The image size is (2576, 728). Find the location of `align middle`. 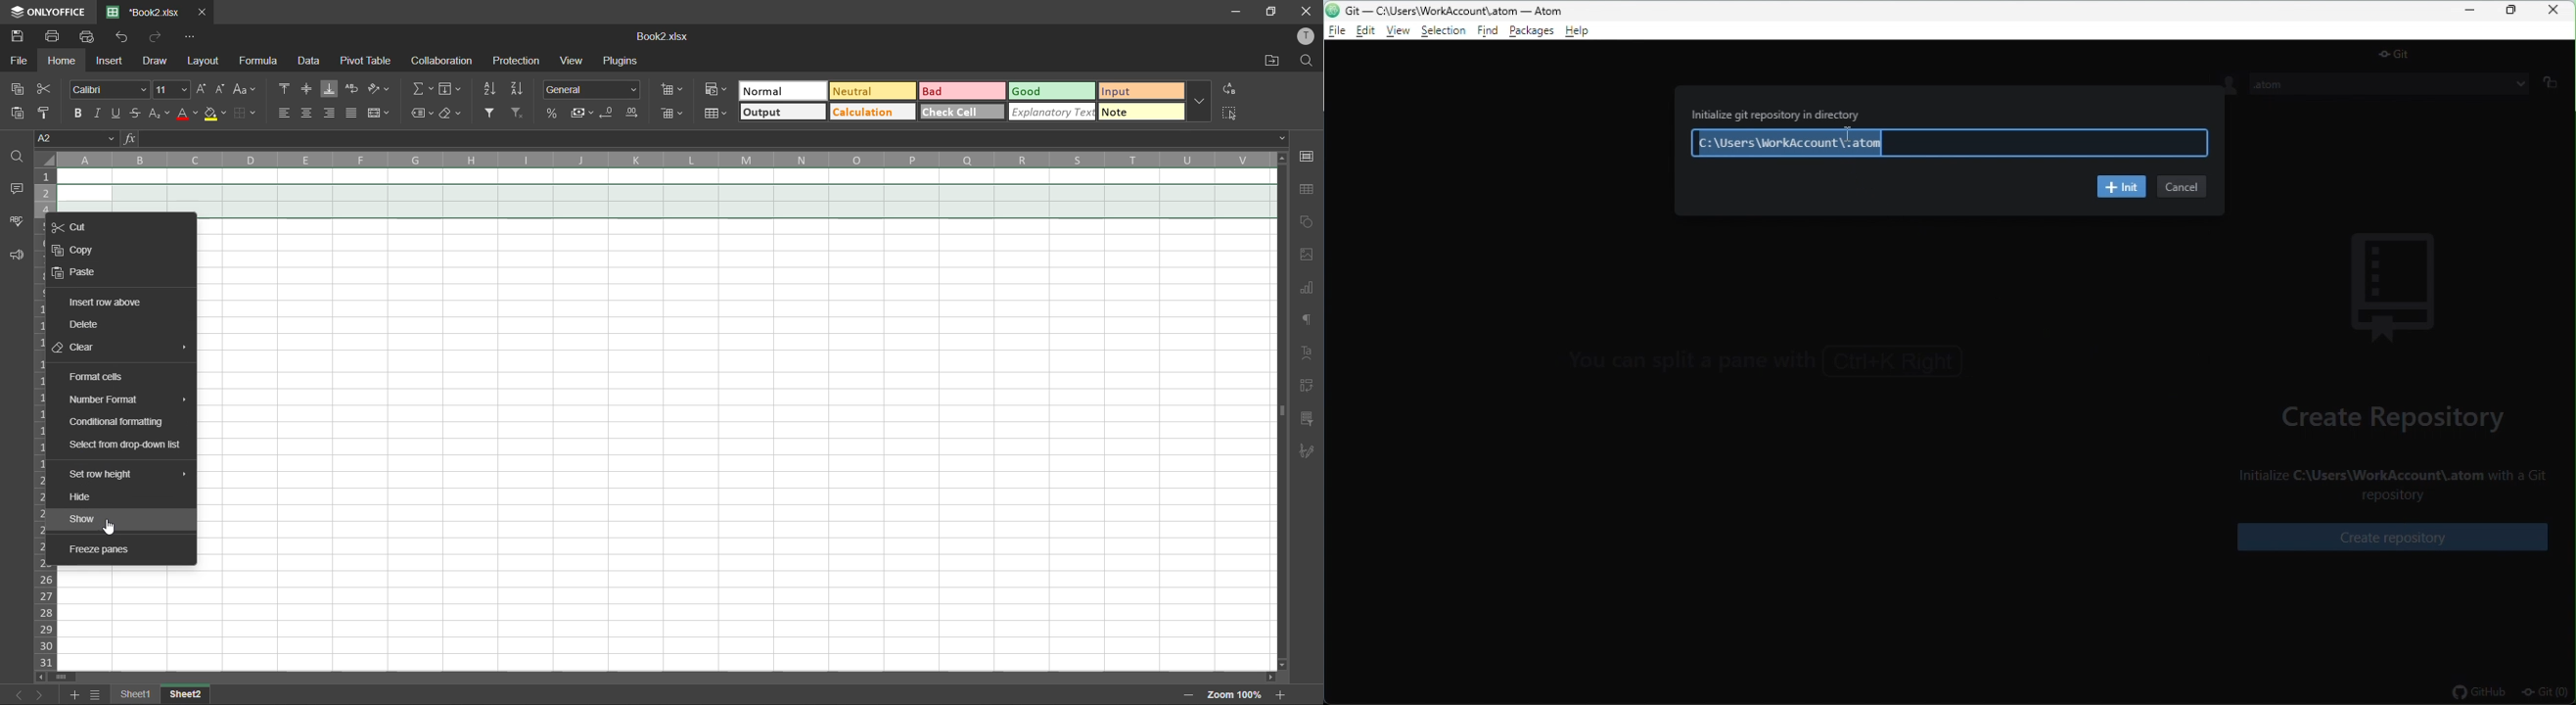

align middle is located at coordinates (308, 87).